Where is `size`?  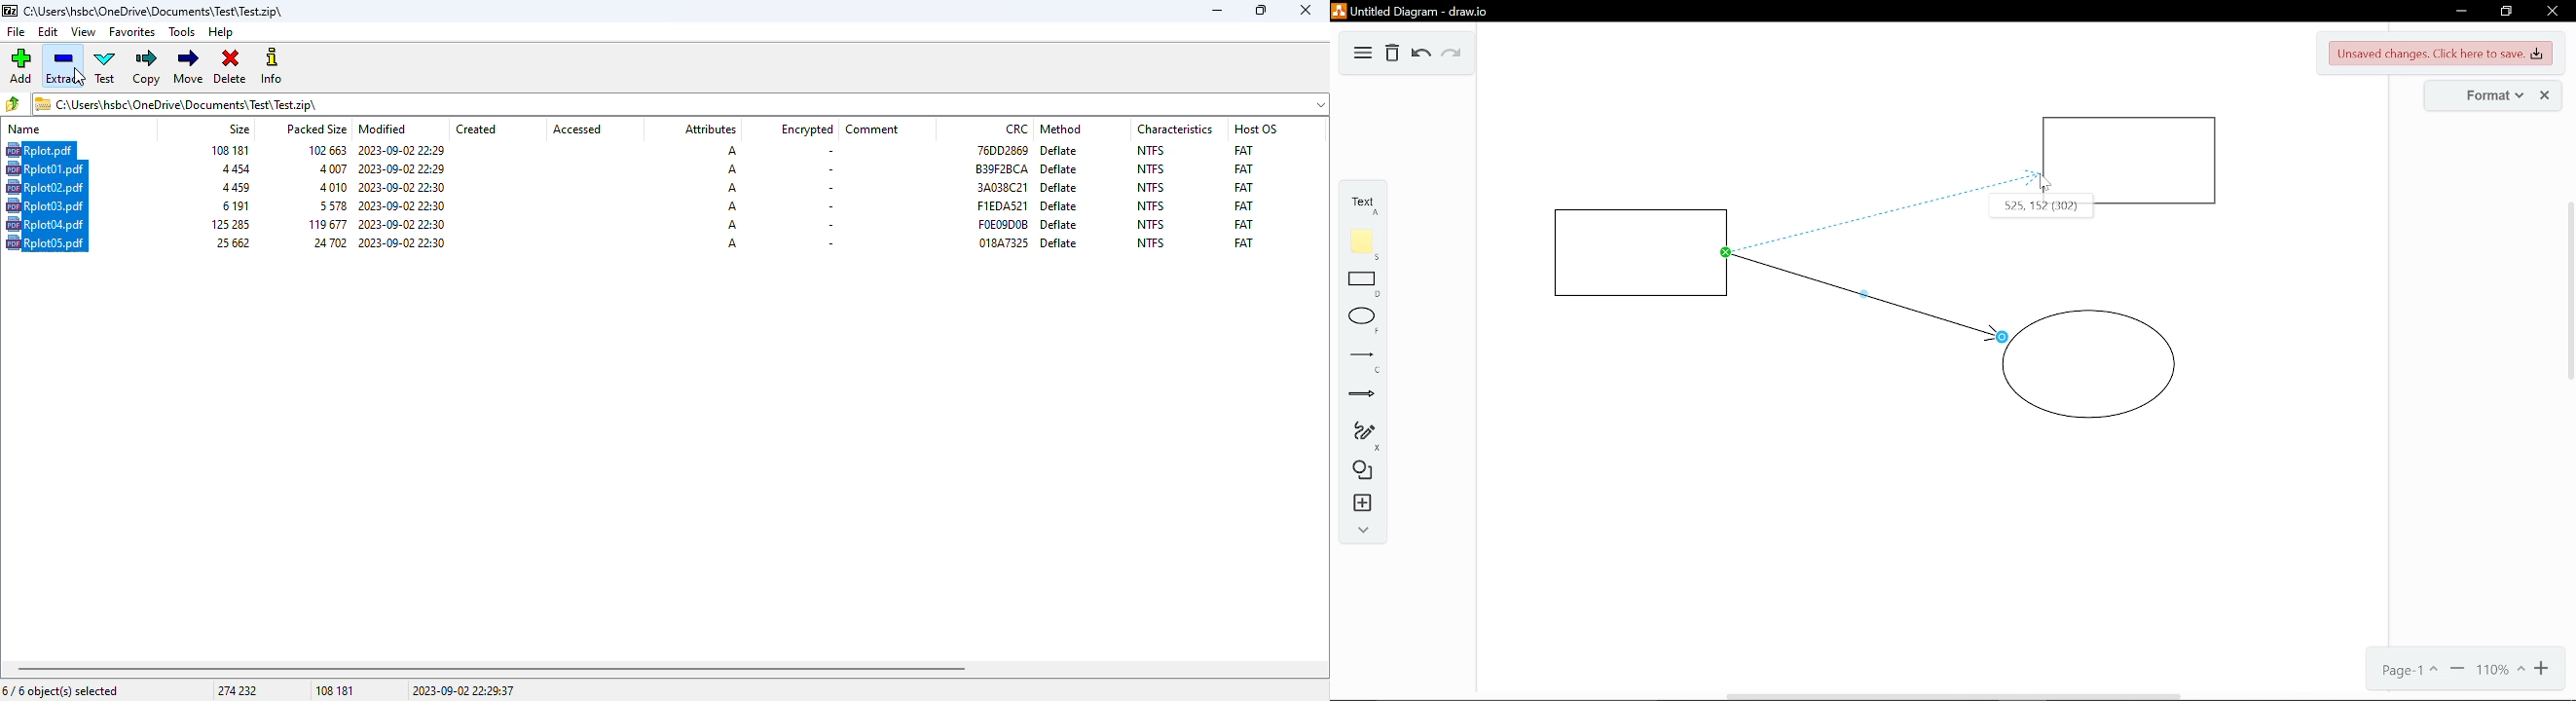
size is located at coordinates (228, 224).